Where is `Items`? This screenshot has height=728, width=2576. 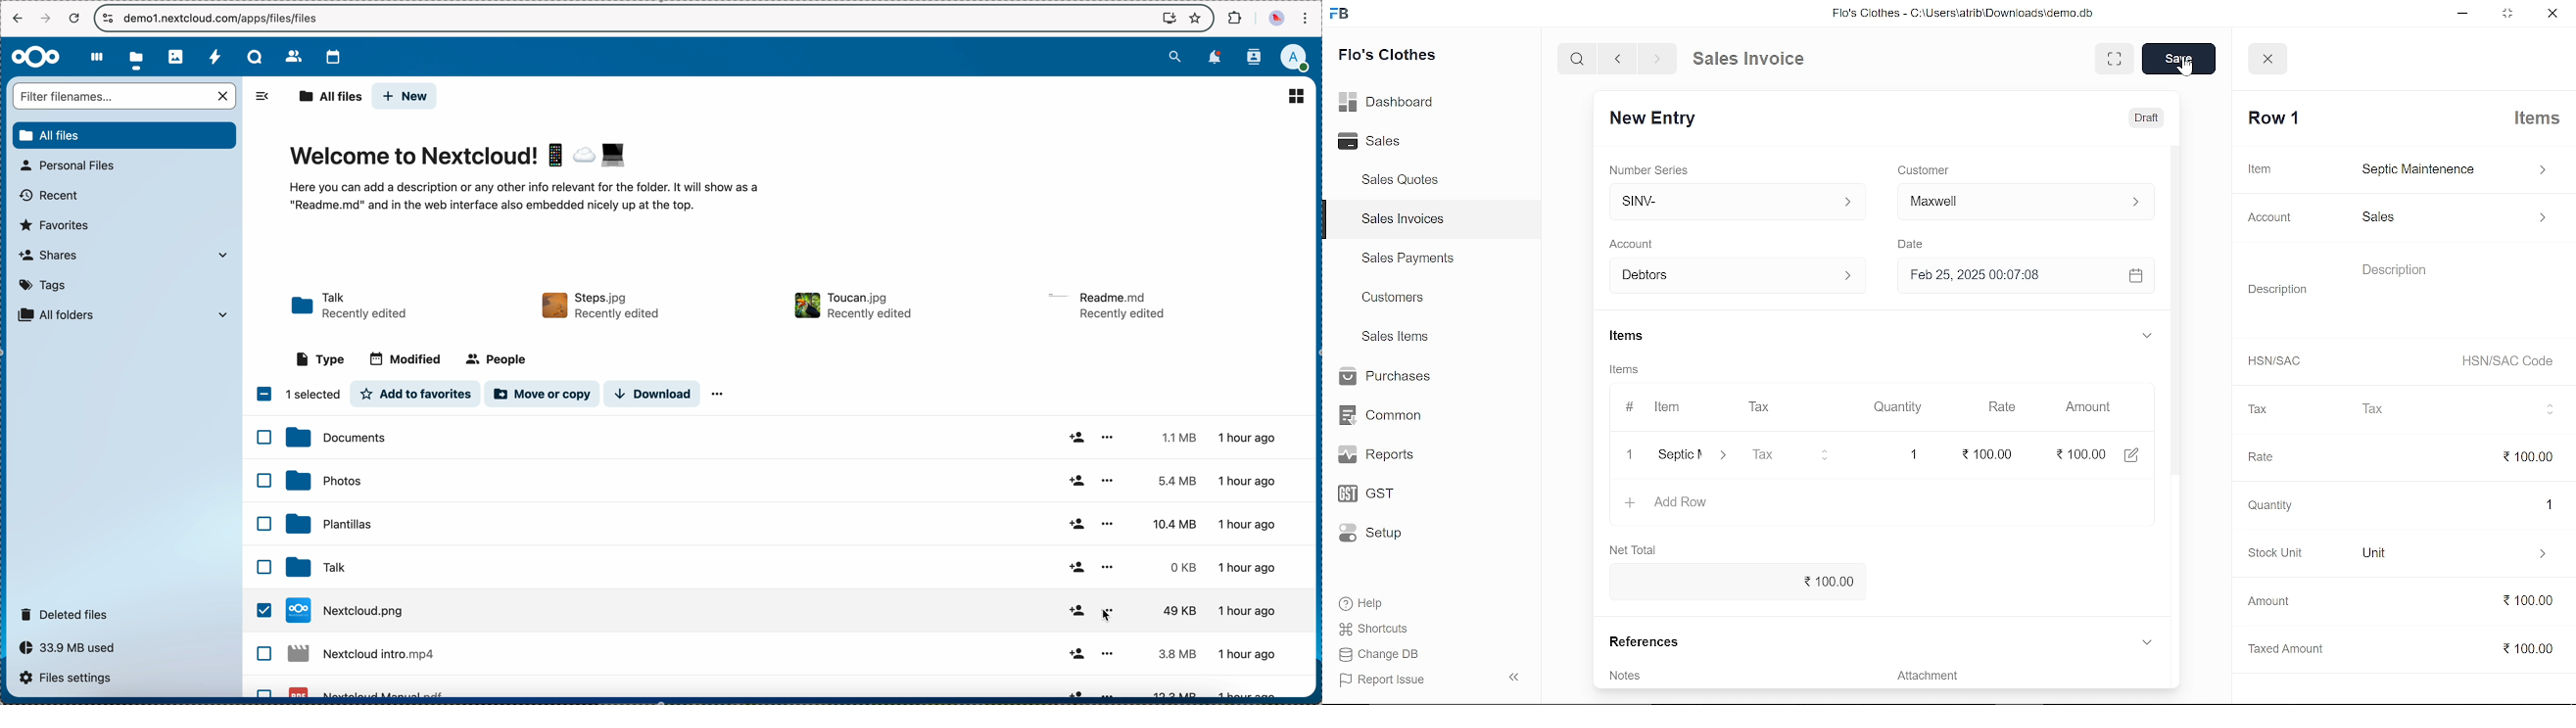 Items is located at coordinates (1631, 336).